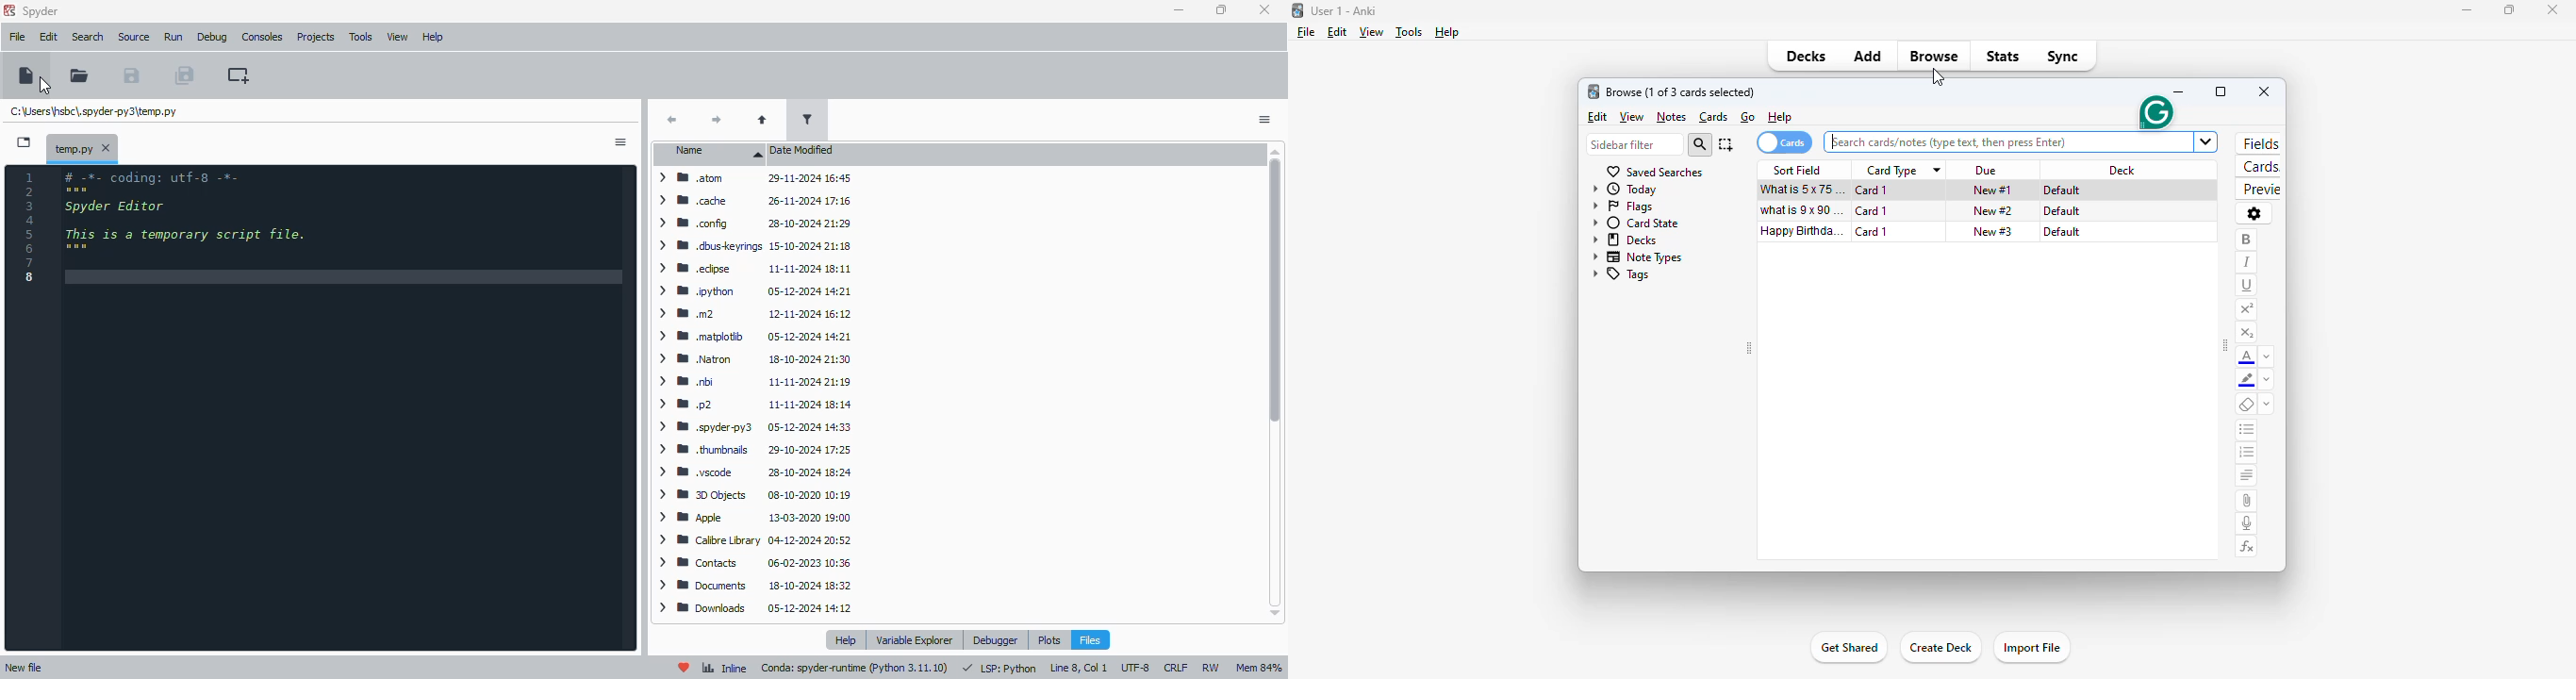  I want to click on 2 WB yscode 28-10-2024 18:24, so click(752, 473).